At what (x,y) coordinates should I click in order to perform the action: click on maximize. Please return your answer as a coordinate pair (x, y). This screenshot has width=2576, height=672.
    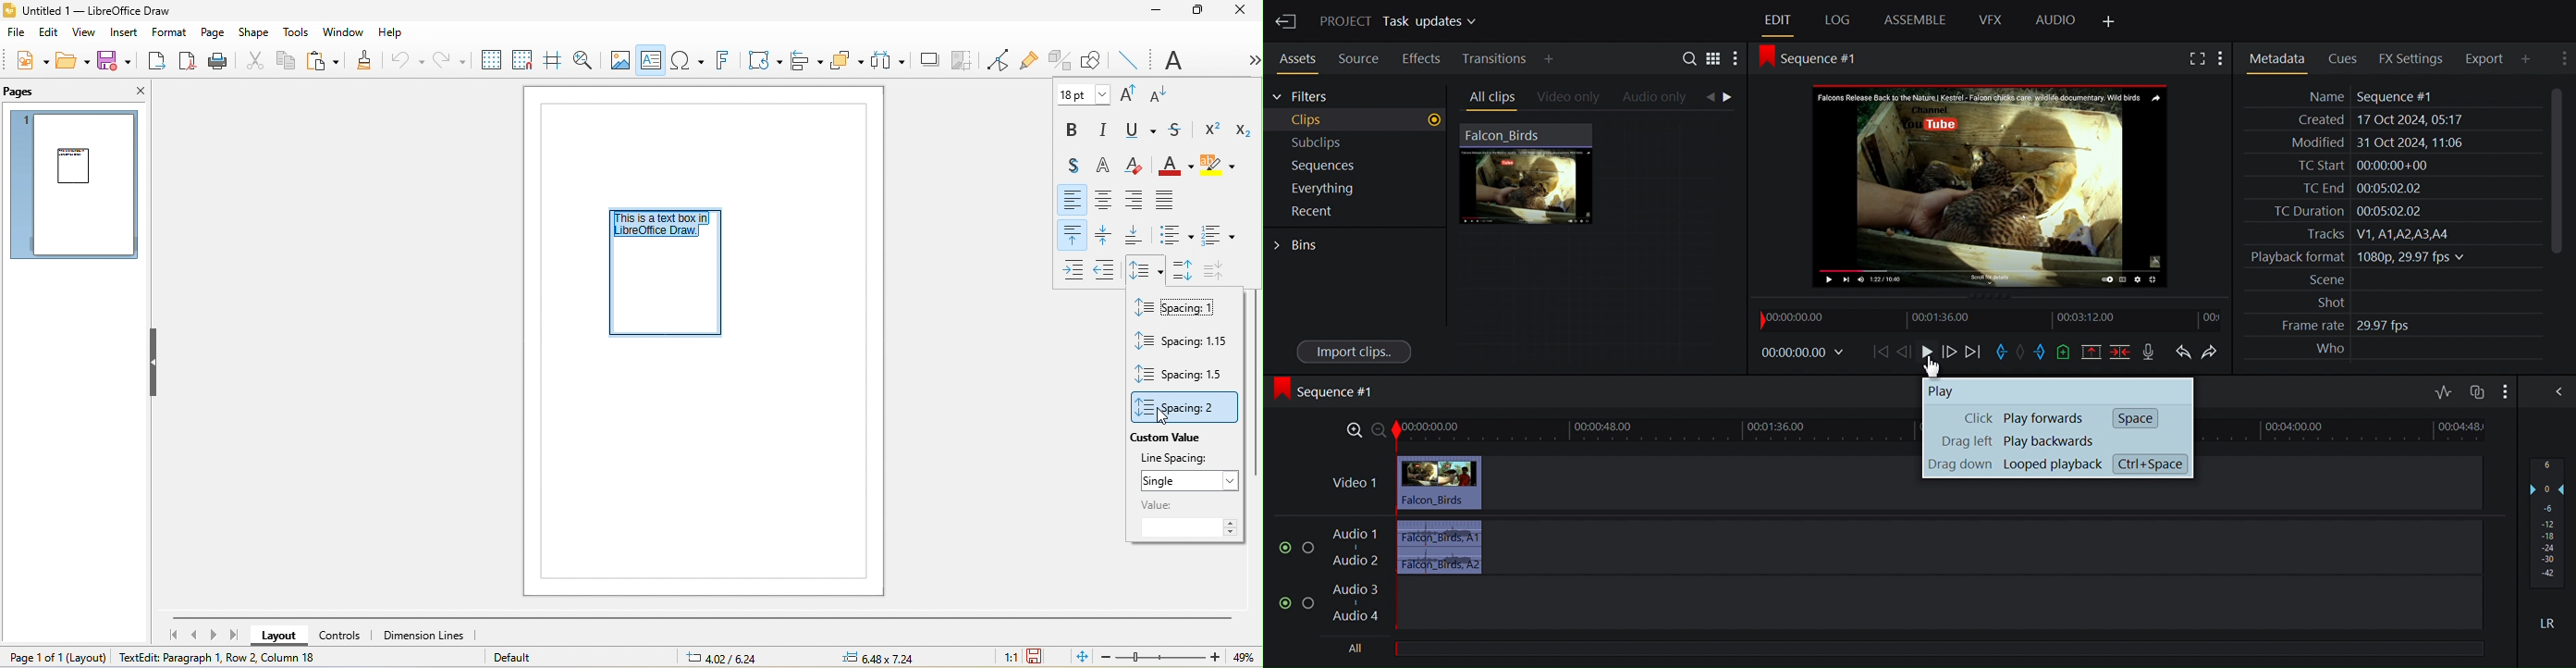
    Looking at the image, I should click on (1200, 11).